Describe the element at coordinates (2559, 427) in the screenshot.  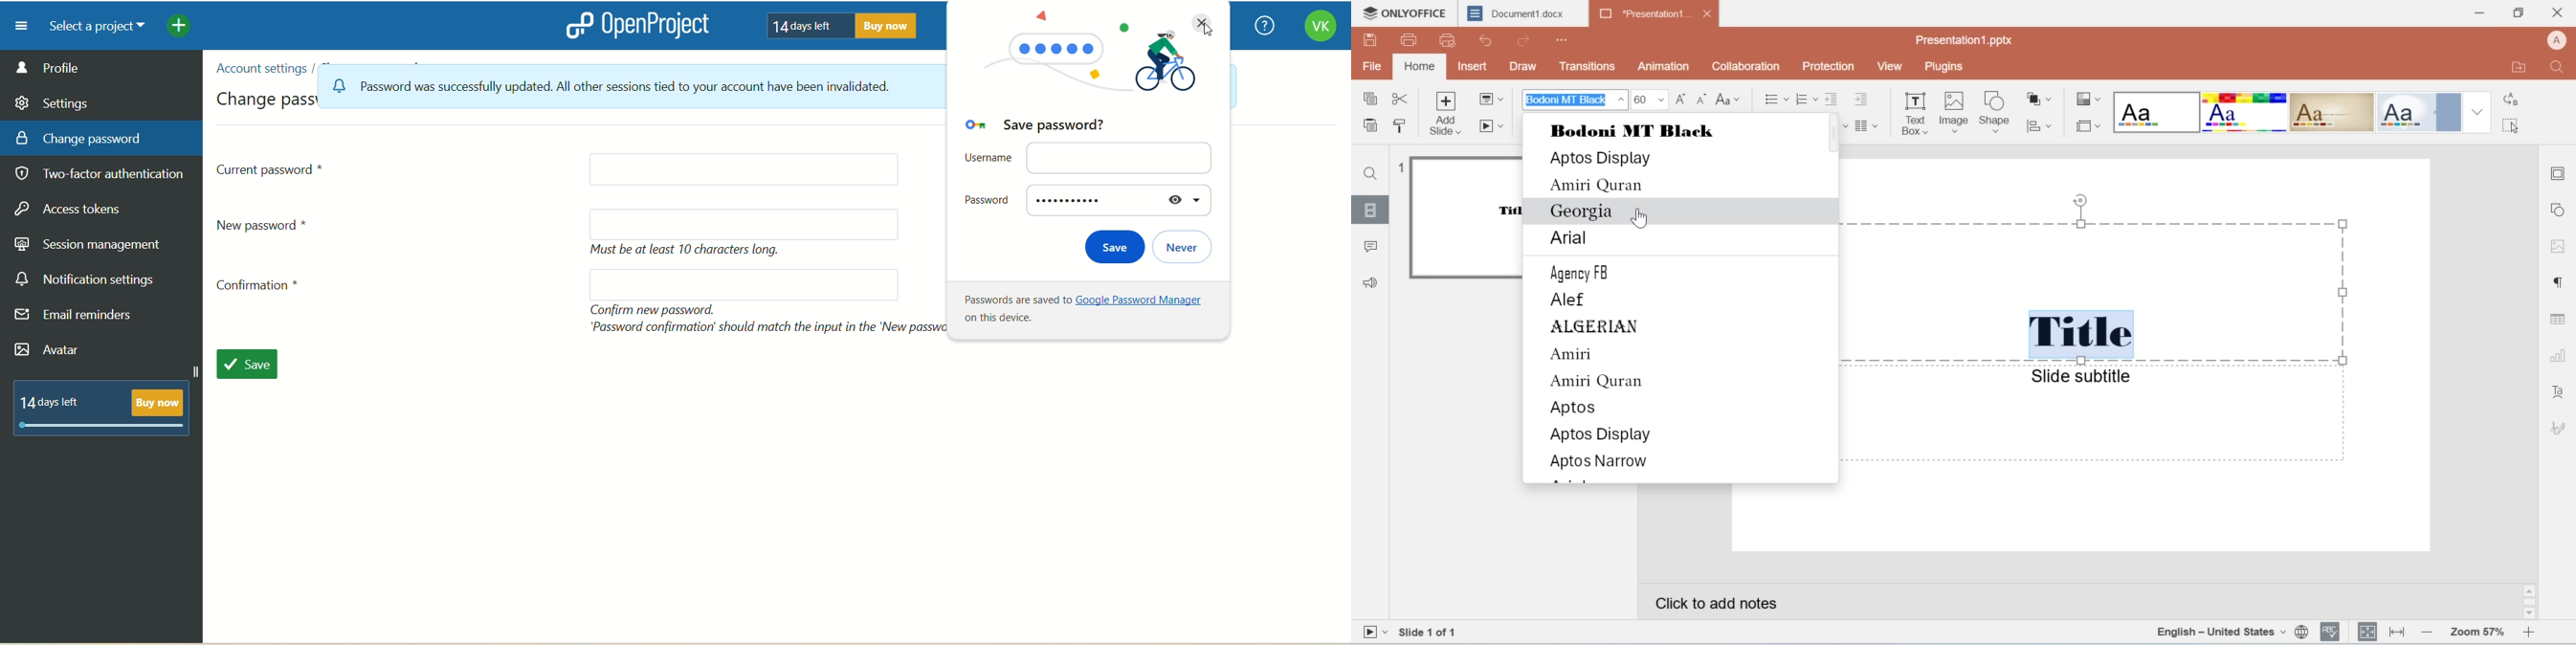
I see `icon` at that location.